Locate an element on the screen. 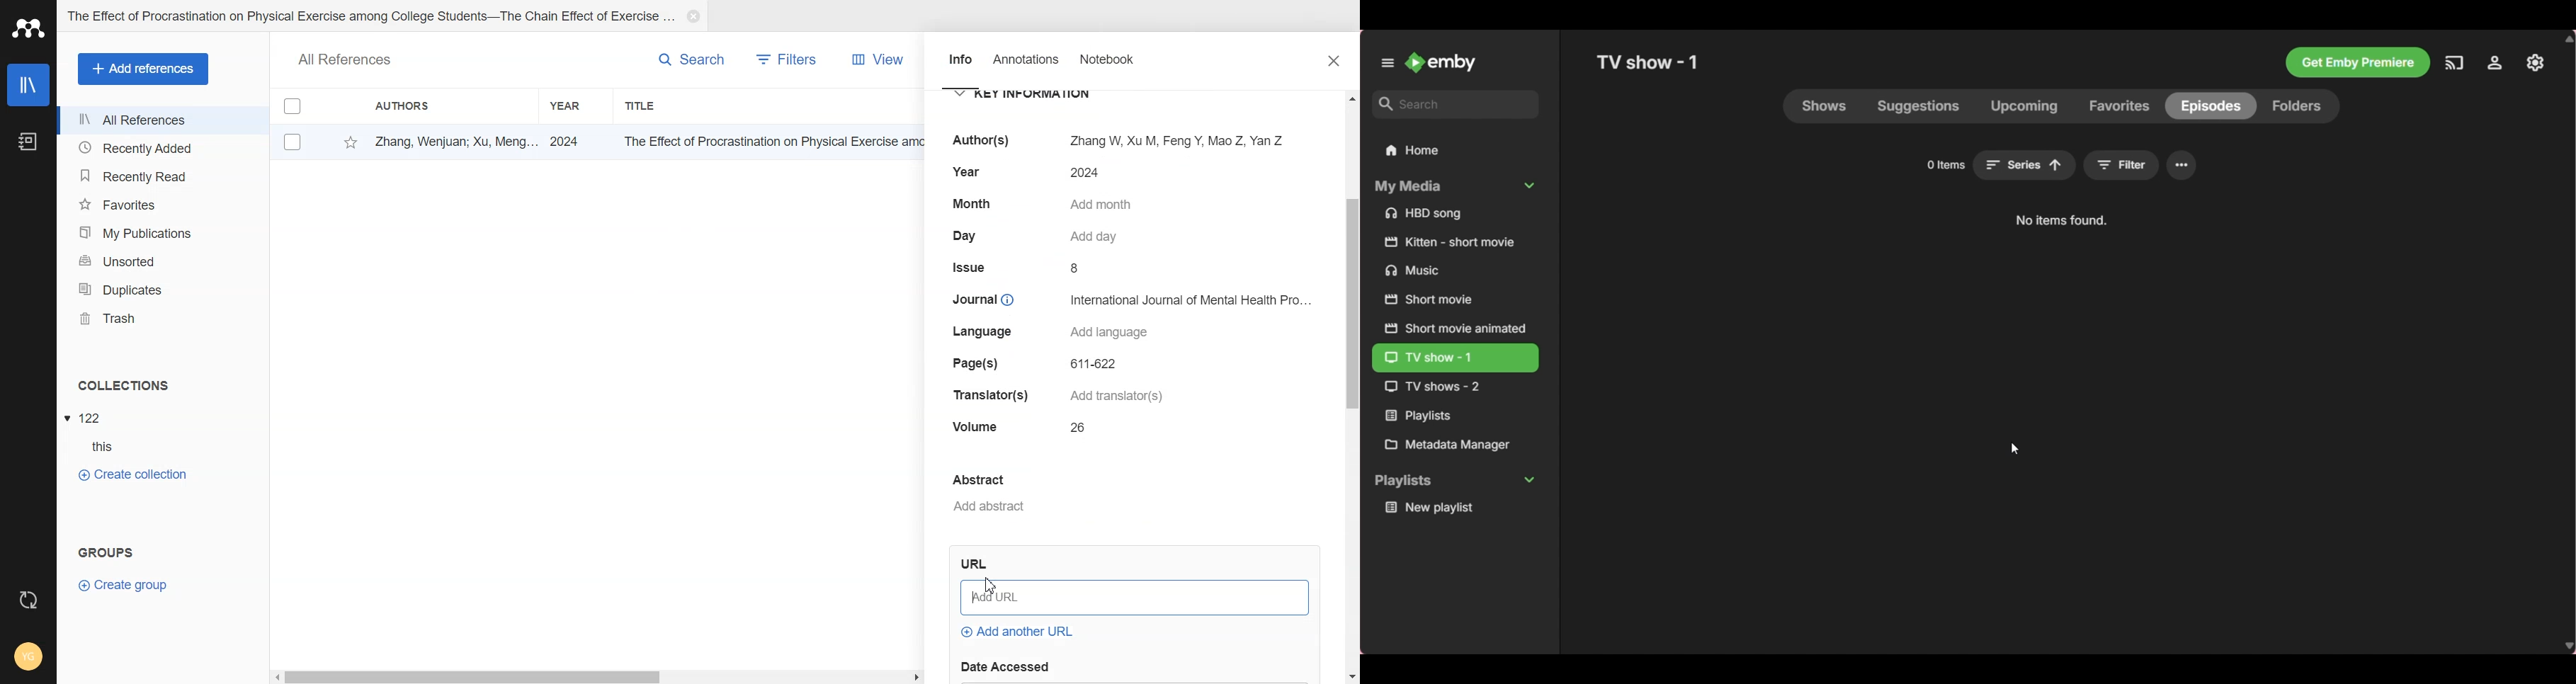  Annotation is located at coordinates (1028, 64).